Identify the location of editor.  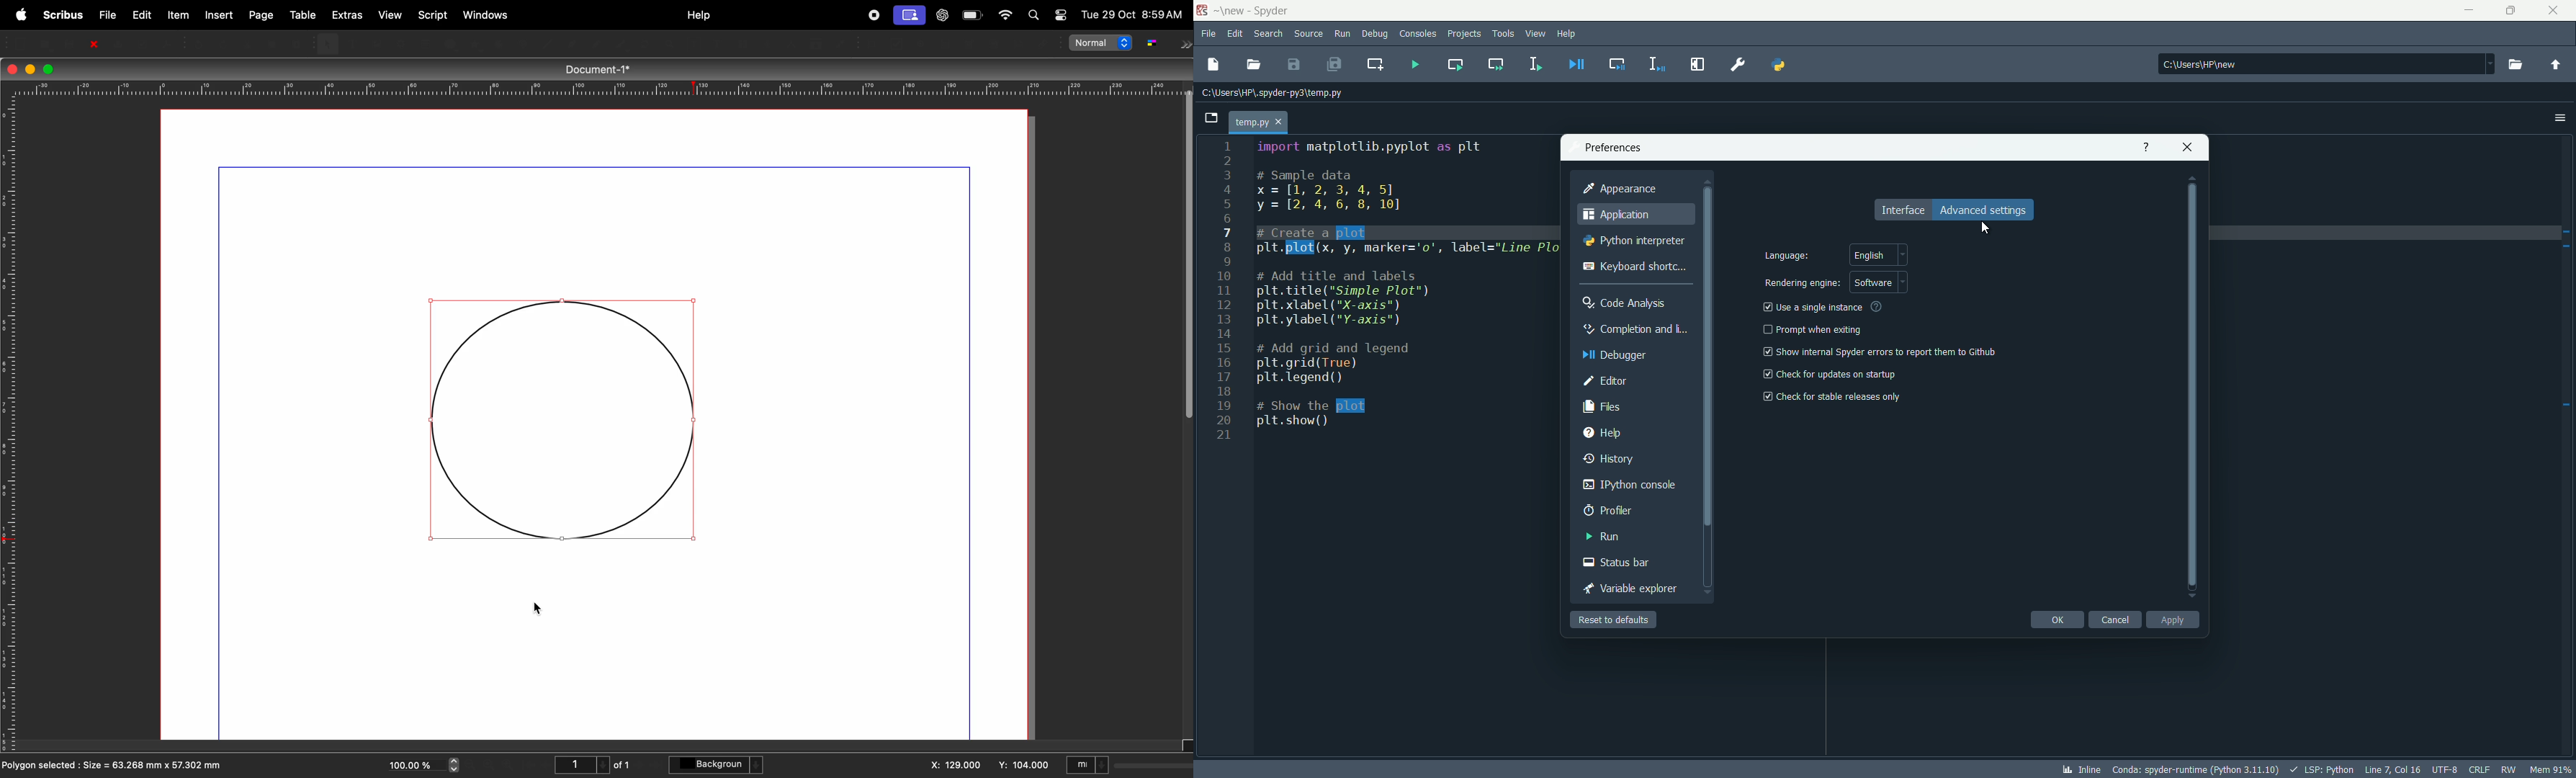
(1604, 380).